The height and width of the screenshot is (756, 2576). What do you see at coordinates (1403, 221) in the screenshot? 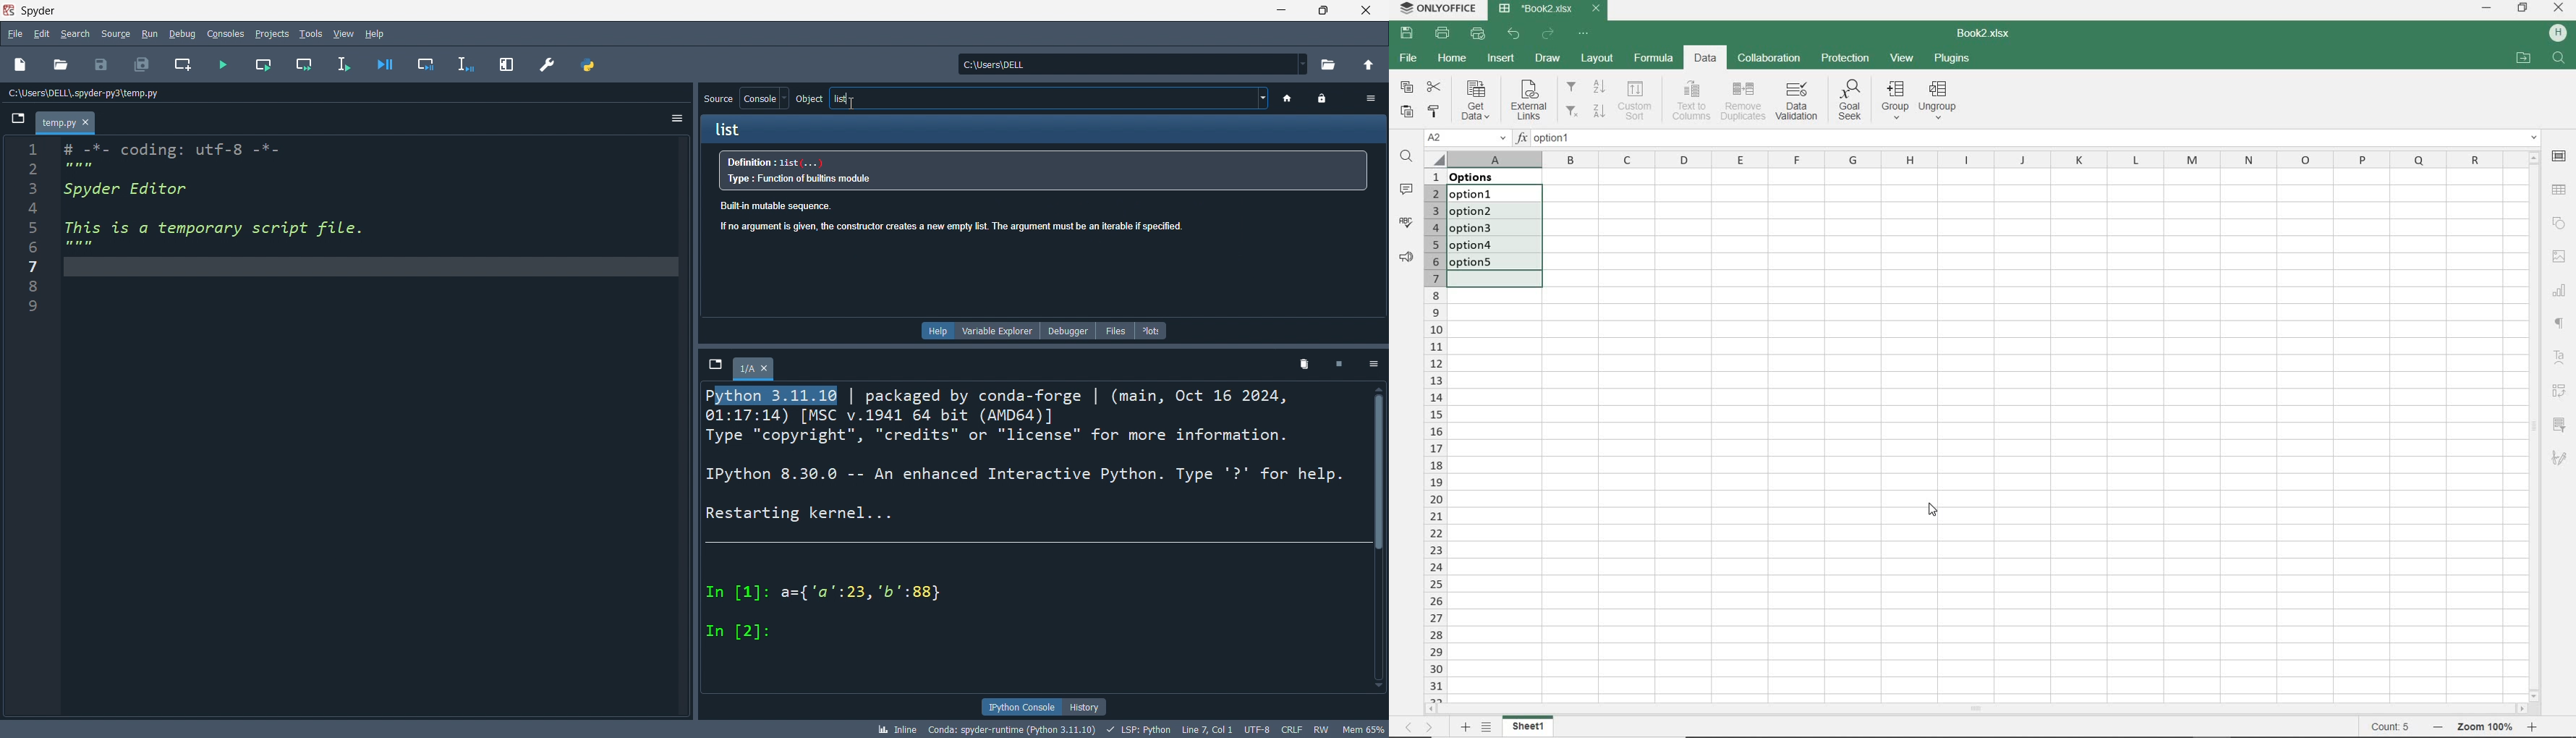
I see `SPELL CHECKING` at bounding box center [1403, 221].